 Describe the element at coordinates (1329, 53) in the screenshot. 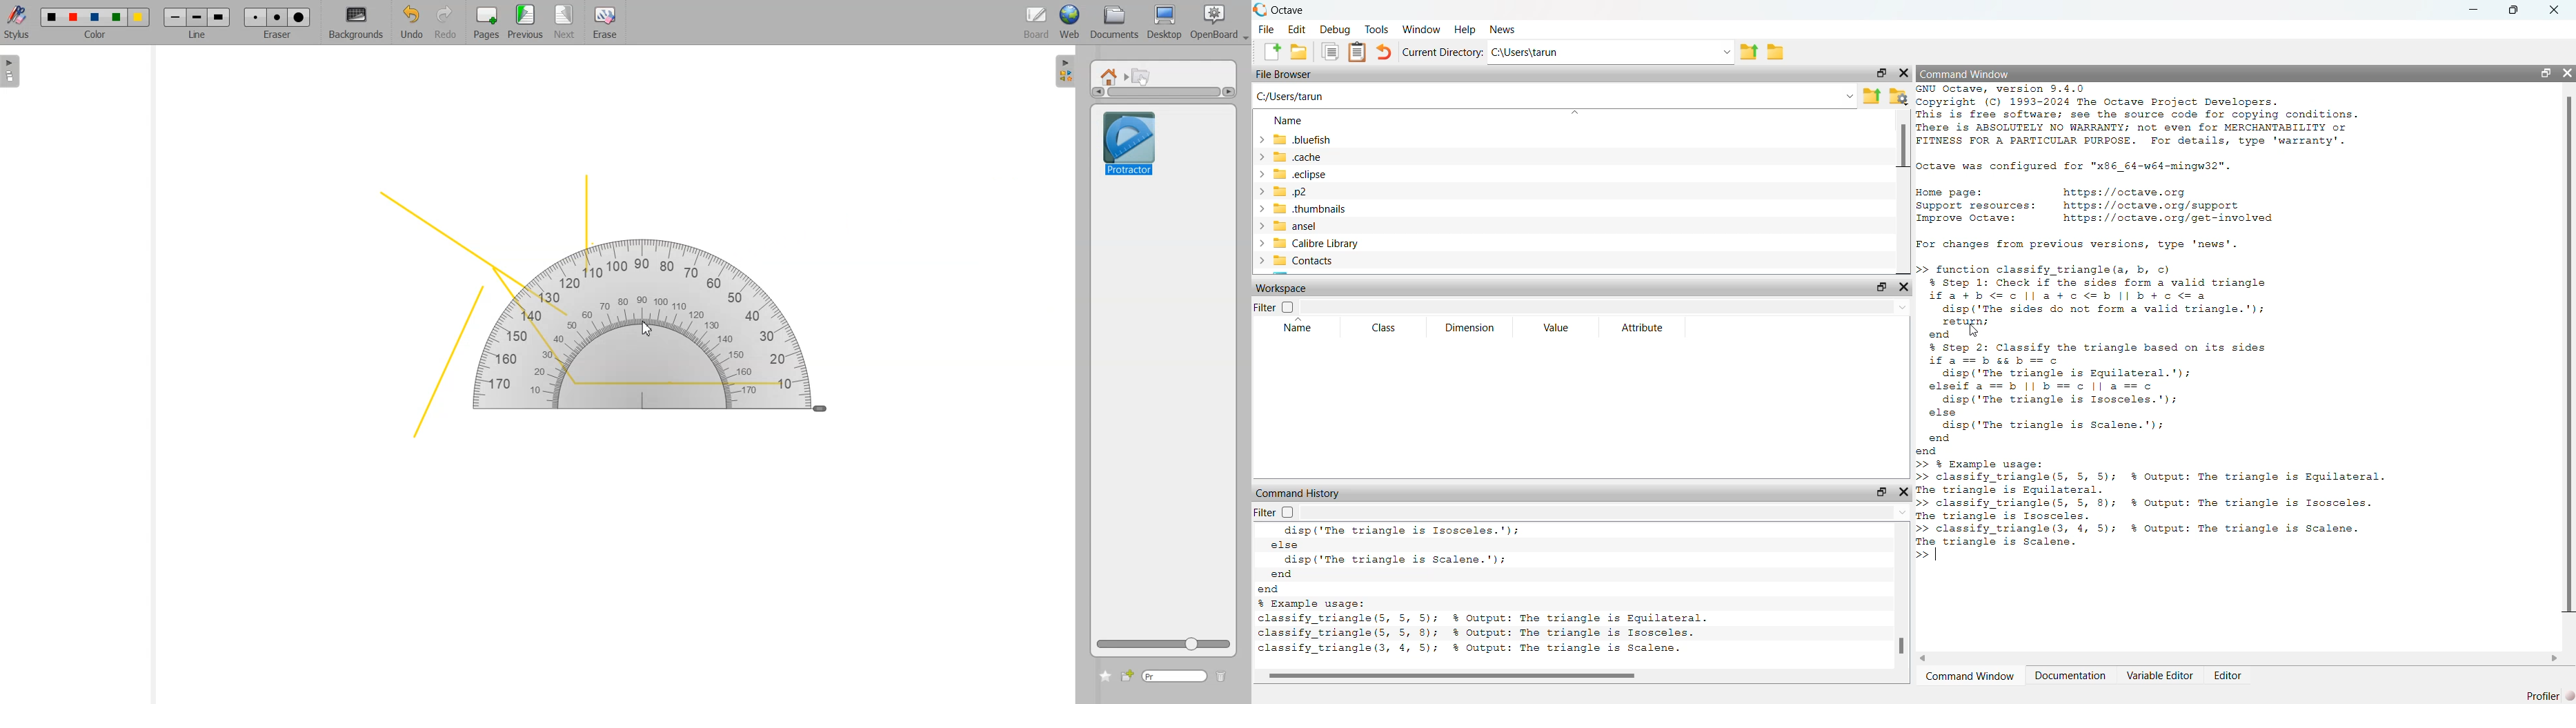

I see `copy` at that location.